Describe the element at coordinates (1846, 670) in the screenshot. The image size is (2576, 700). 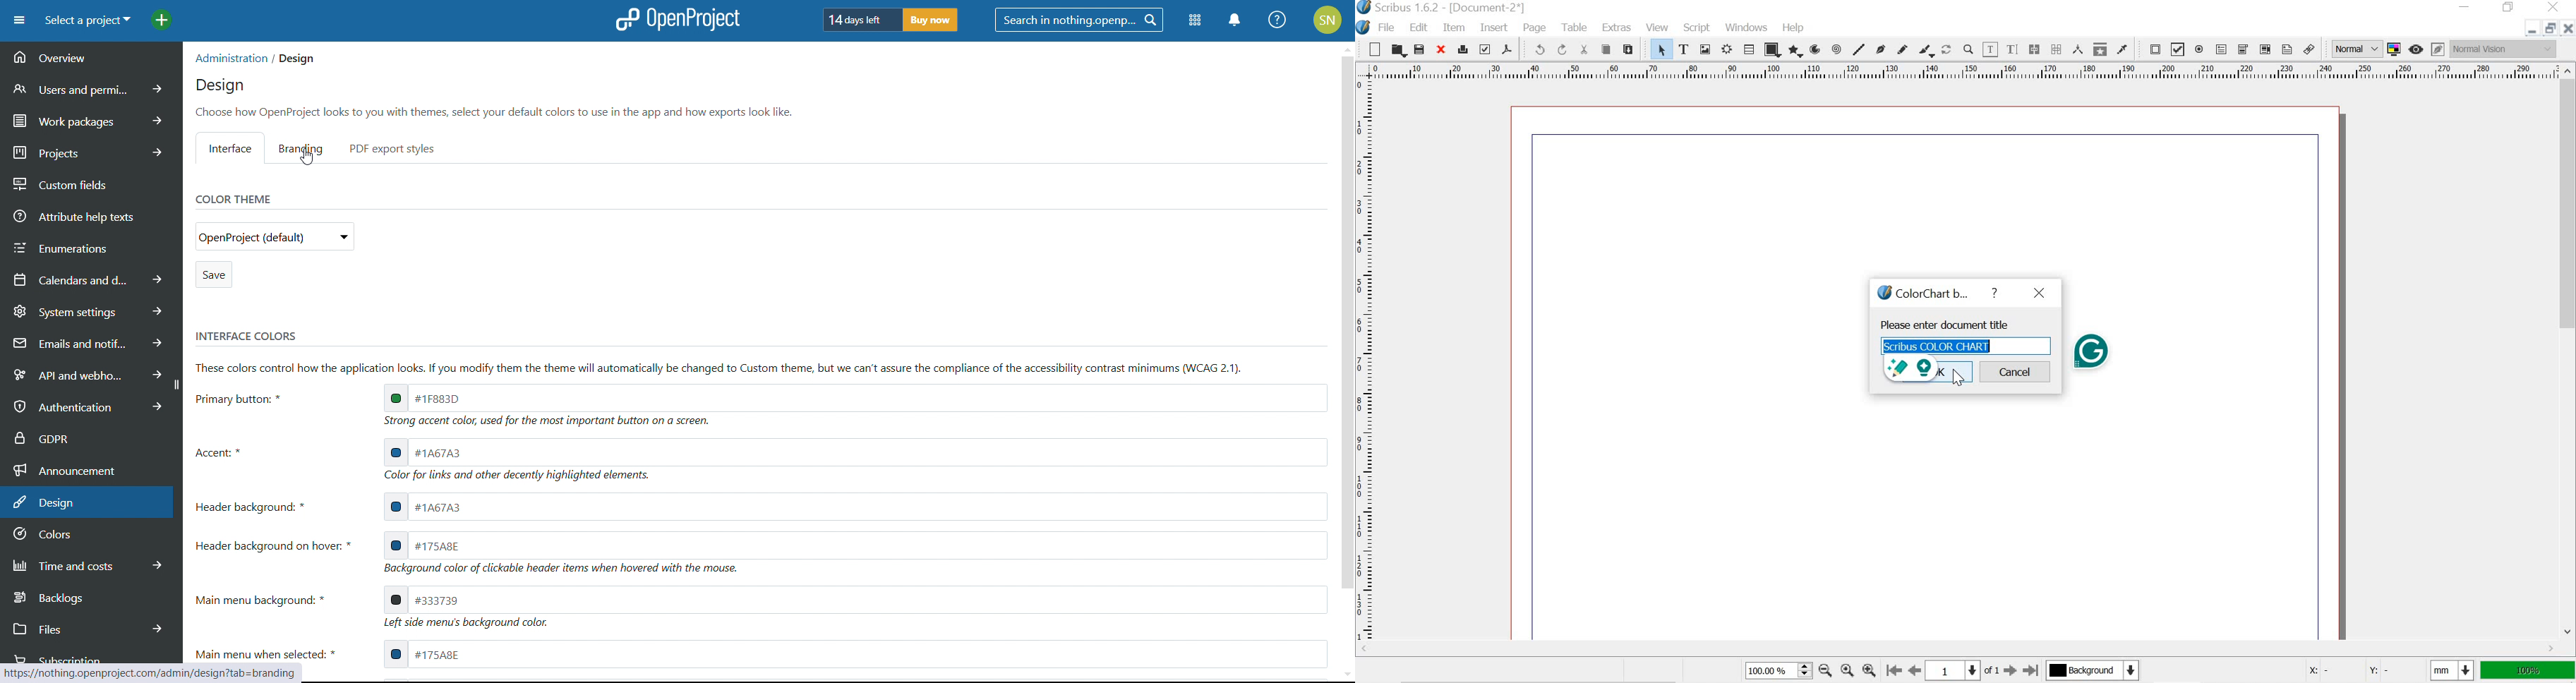
I see `Center` at that location.